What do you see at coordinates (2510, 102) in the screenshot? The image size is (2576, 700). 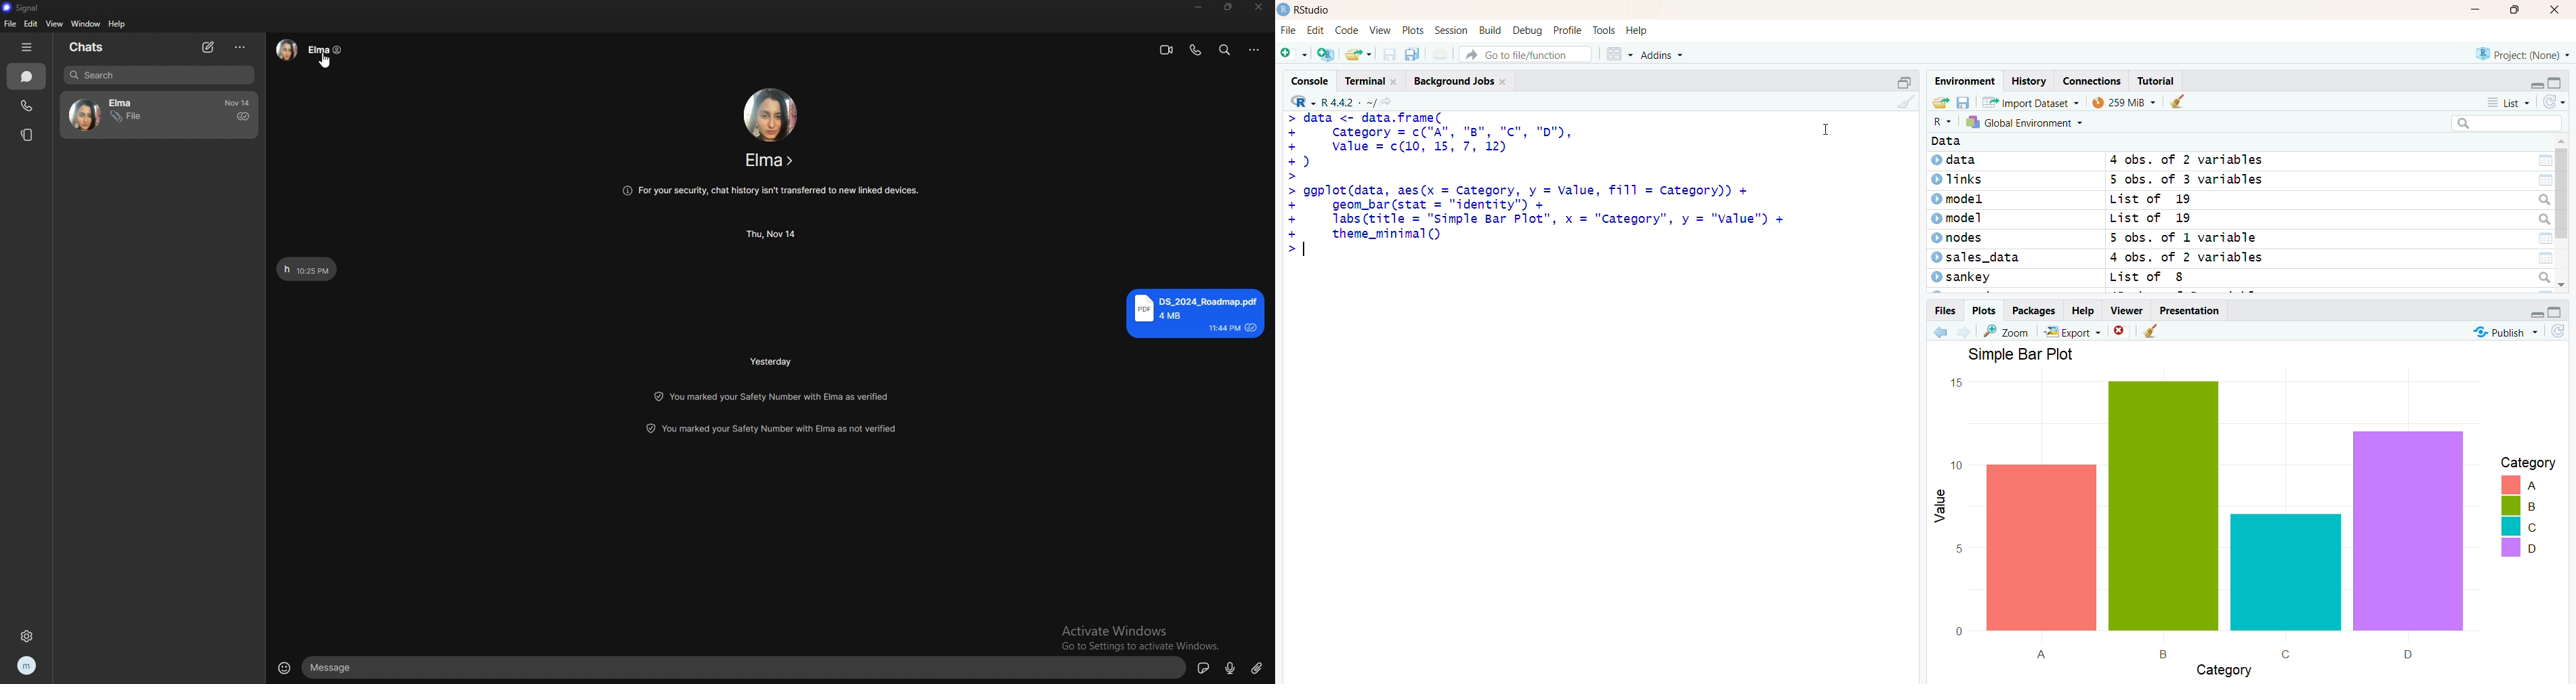 I see `list view` at bounding box center [2510, 102].